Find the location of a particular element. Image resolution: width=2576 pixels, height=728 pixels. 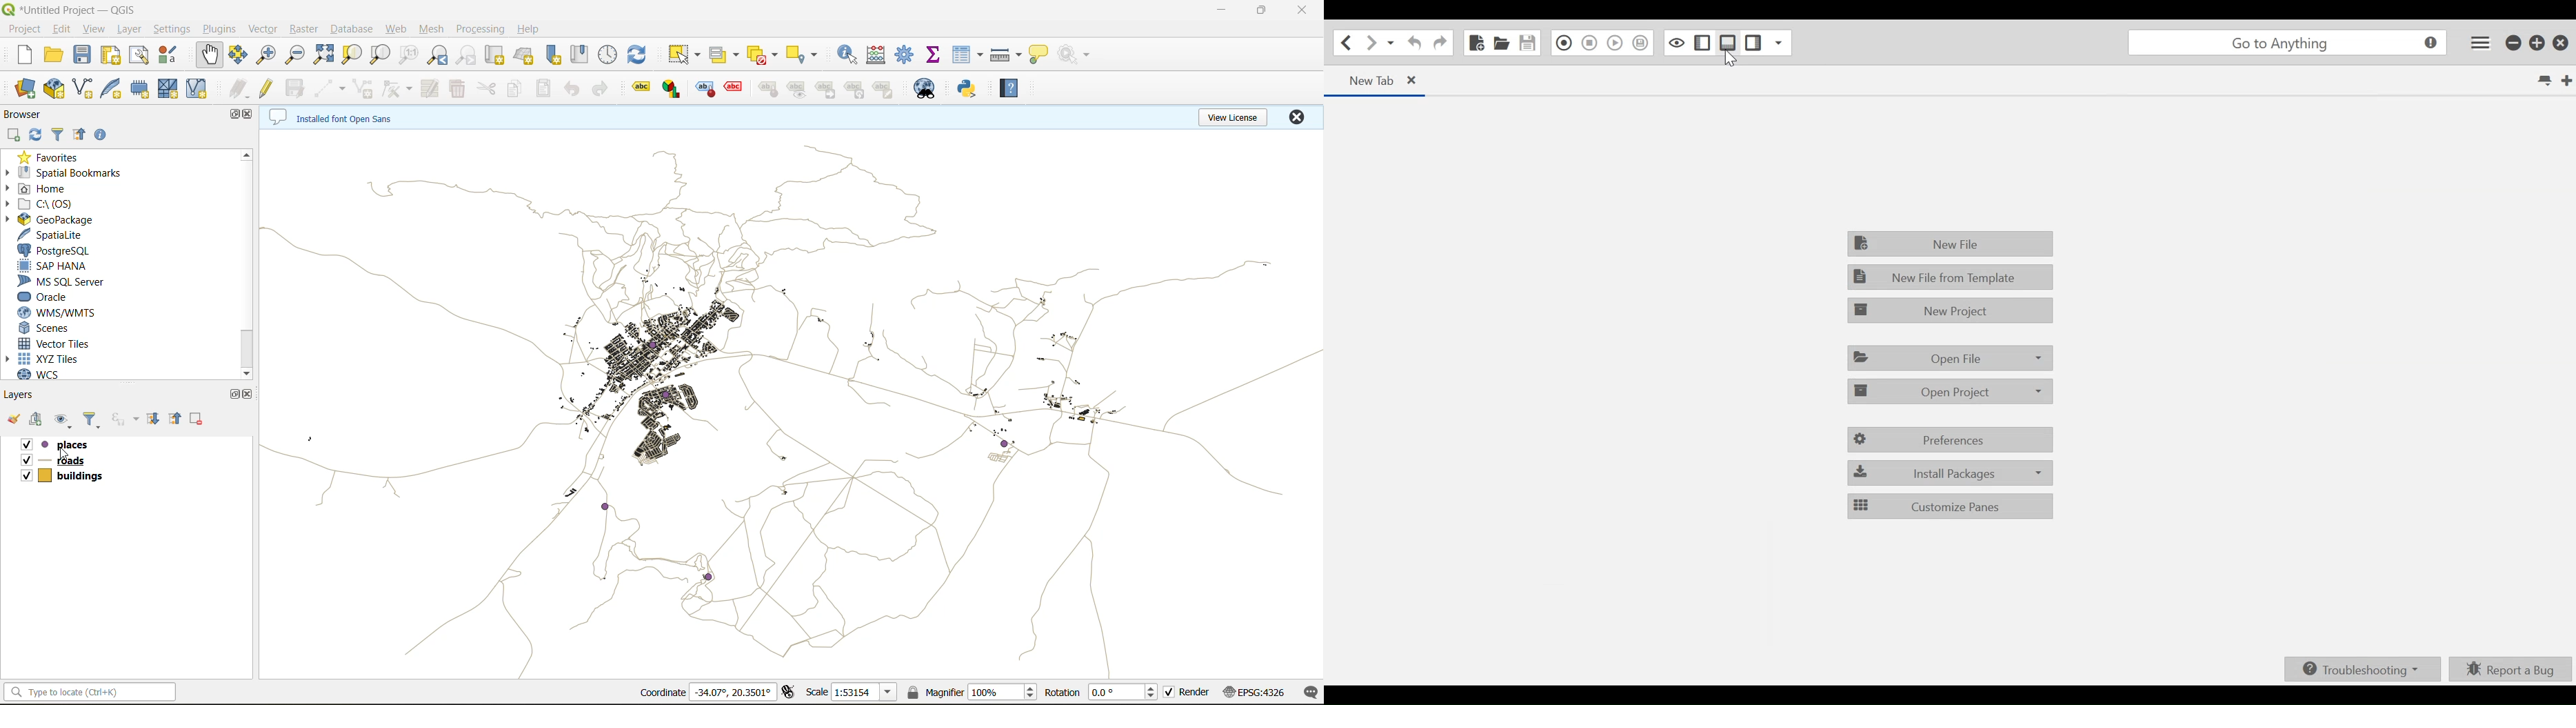

roads is located at coordinates (87, 459).